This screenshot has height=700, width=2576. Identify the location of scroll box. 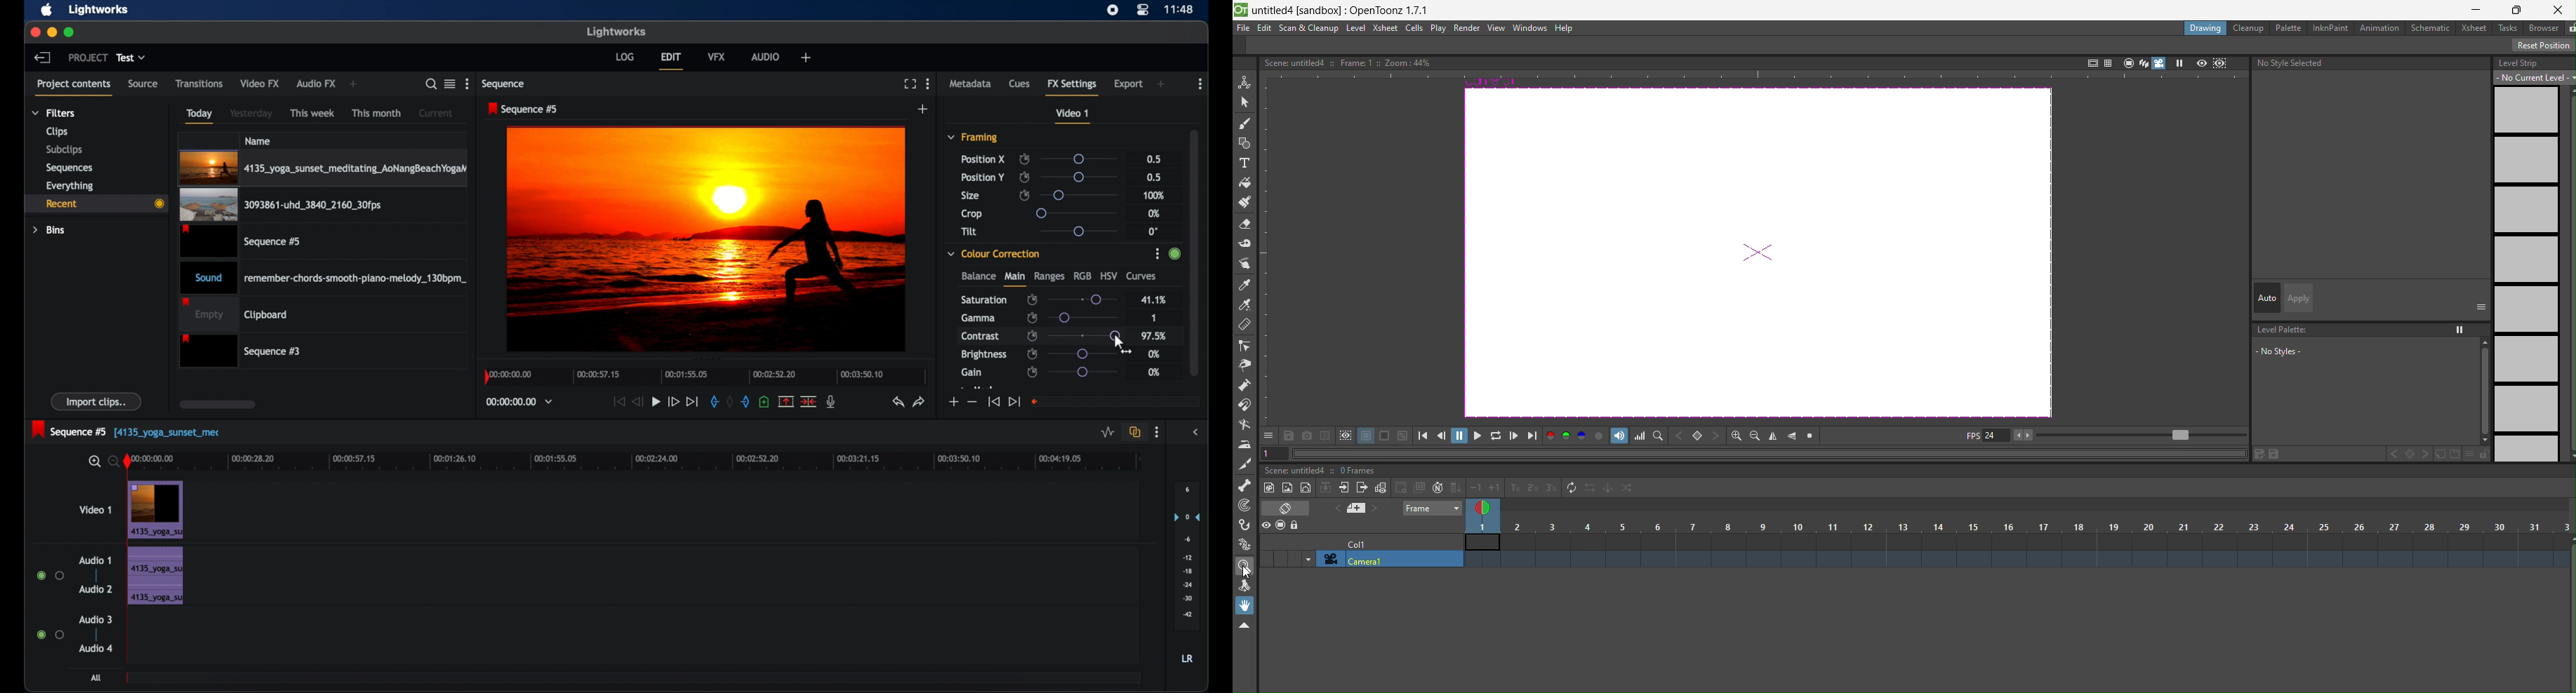
(1195, 251).